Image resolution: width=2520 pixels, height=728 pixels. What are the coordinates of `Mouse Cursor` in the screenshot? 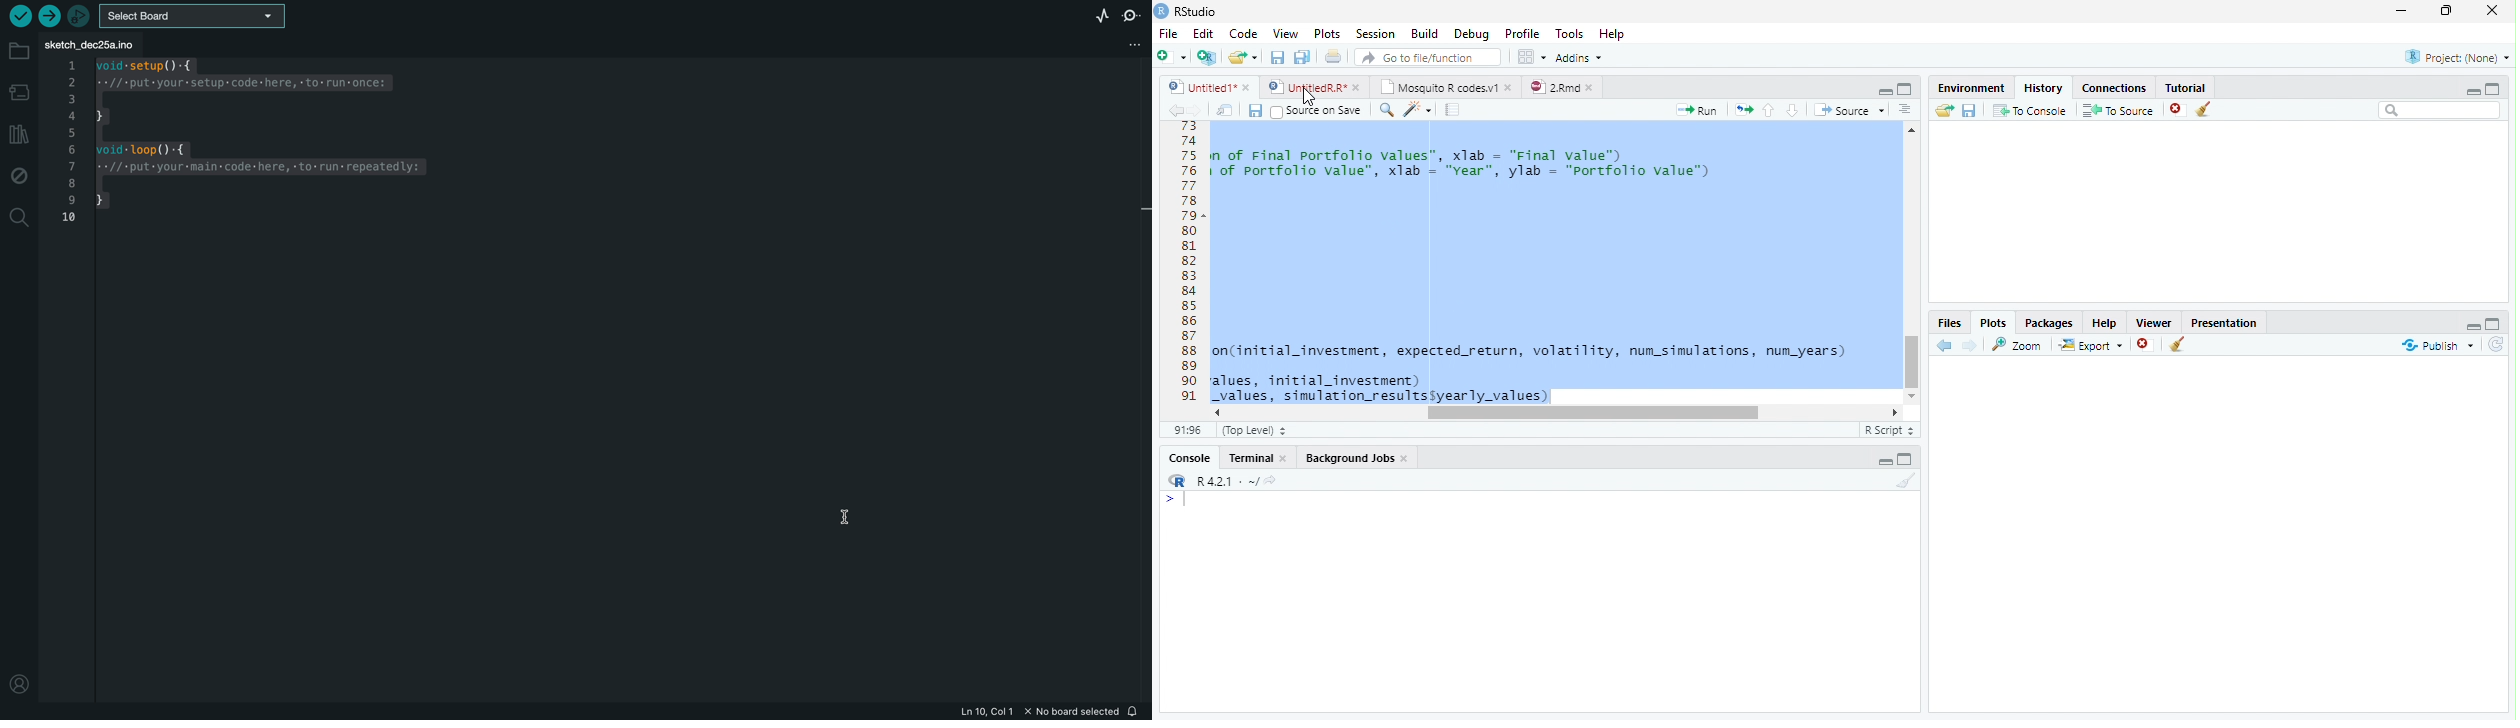 It's located at (1307, 97).